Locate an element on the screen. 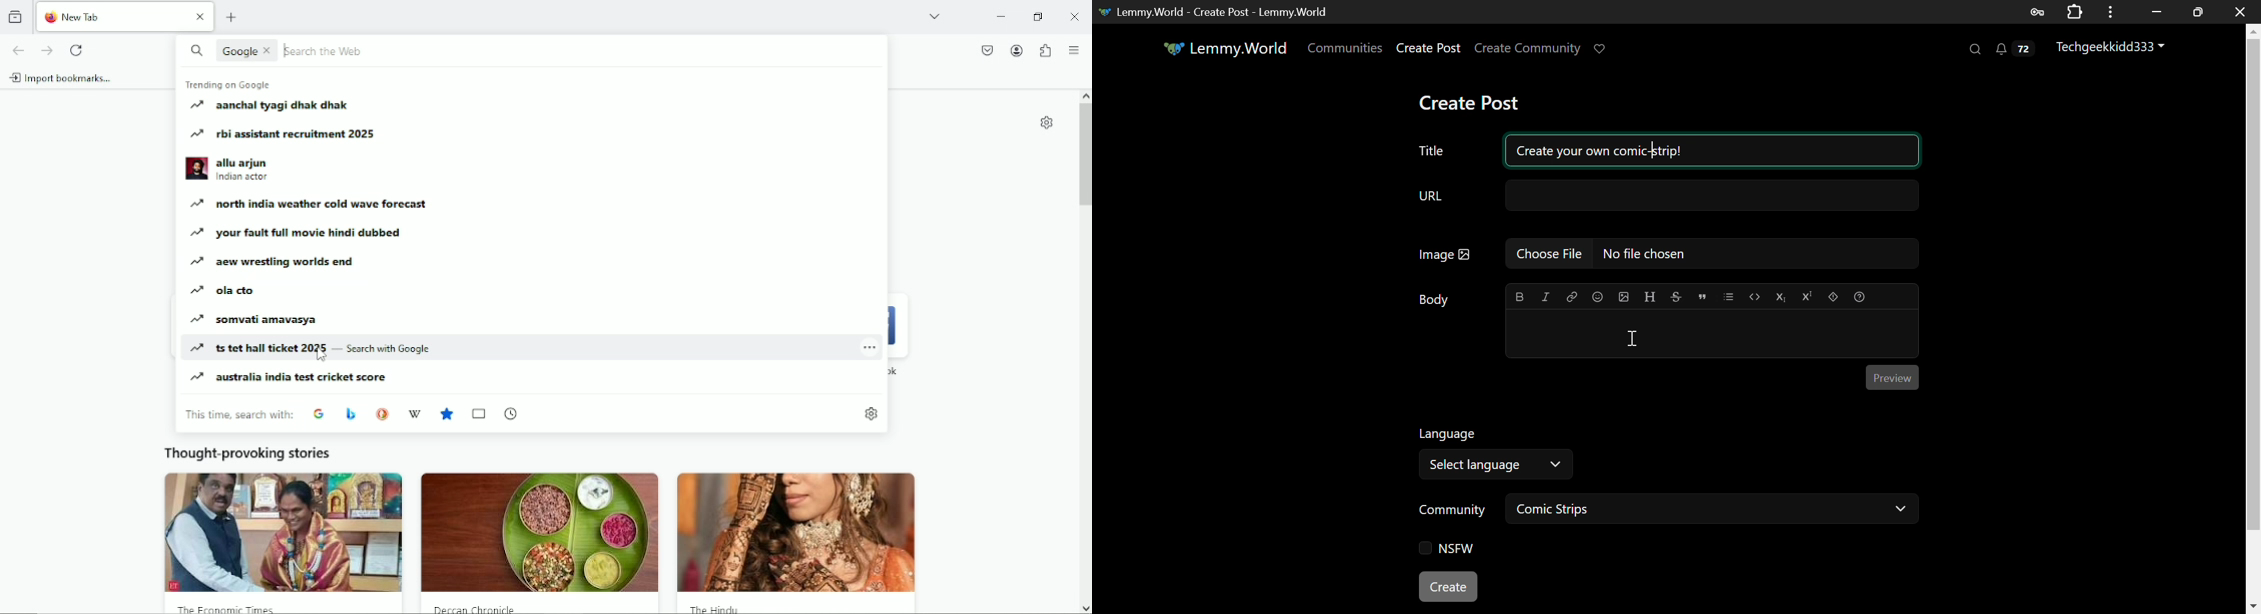  scroll down is located at coordinates (1084, 606).